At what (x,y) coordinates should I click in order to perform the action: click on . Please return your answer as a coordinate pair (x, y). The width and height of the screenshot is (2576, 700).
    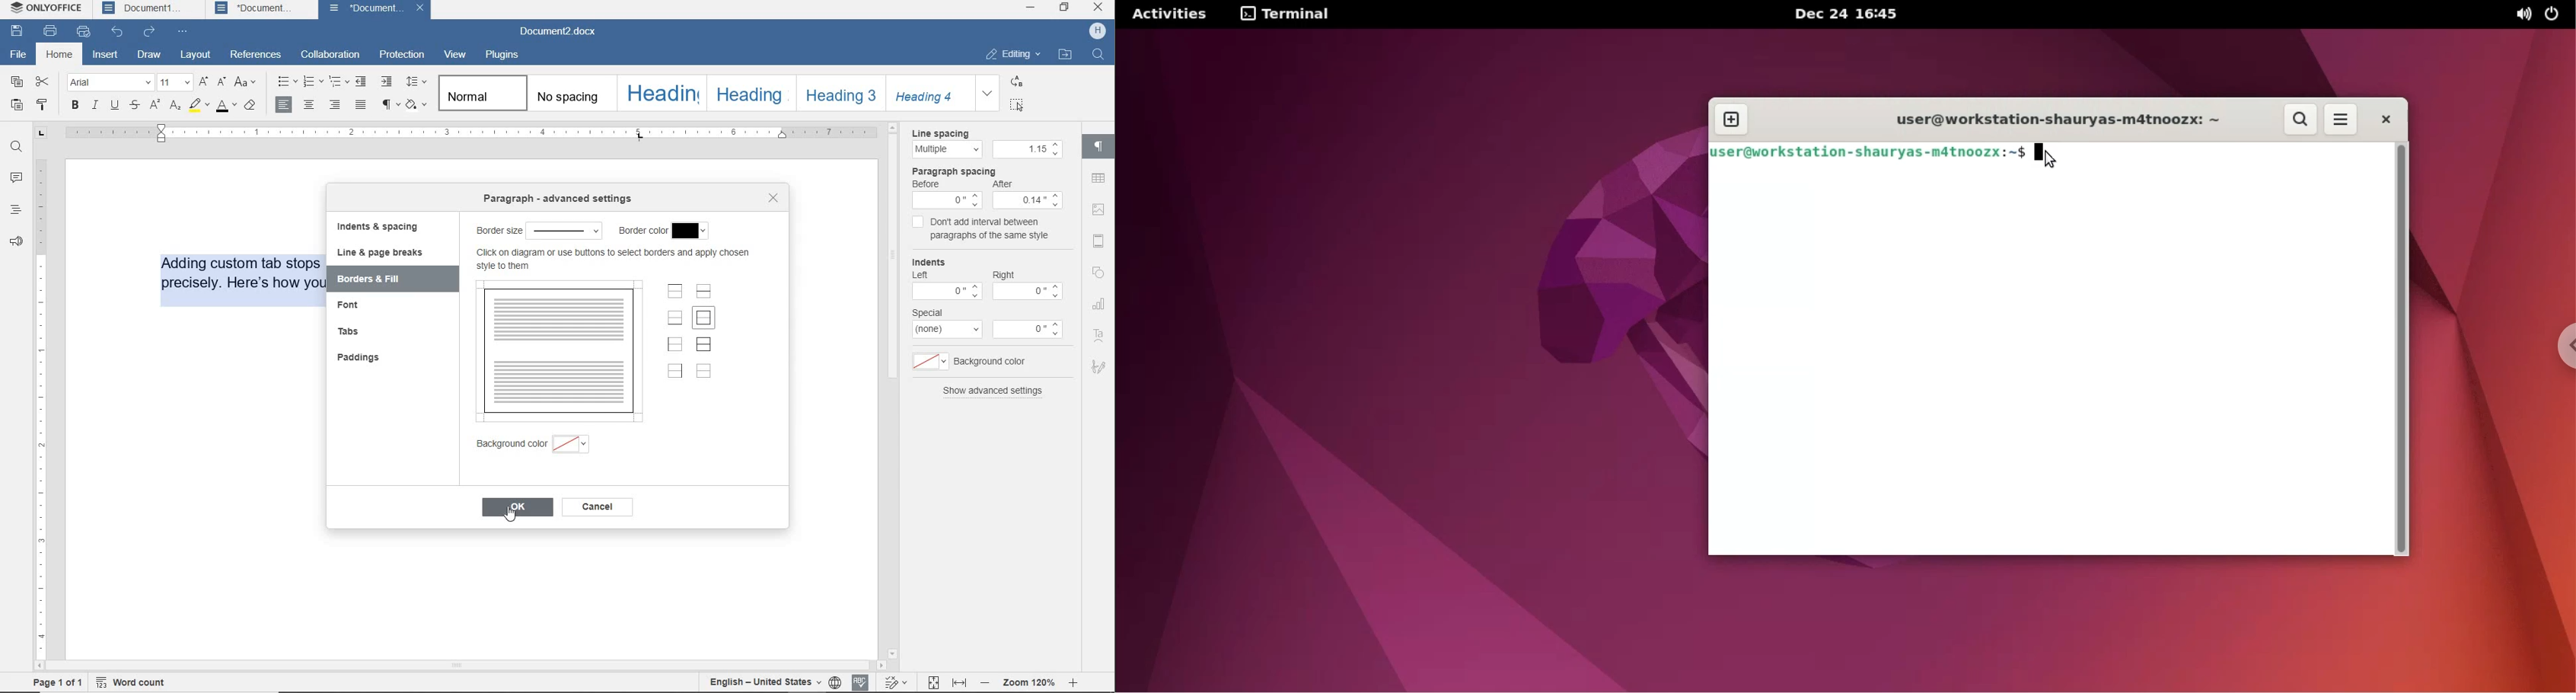
    Looking at the image, I should click on (1028, 200).